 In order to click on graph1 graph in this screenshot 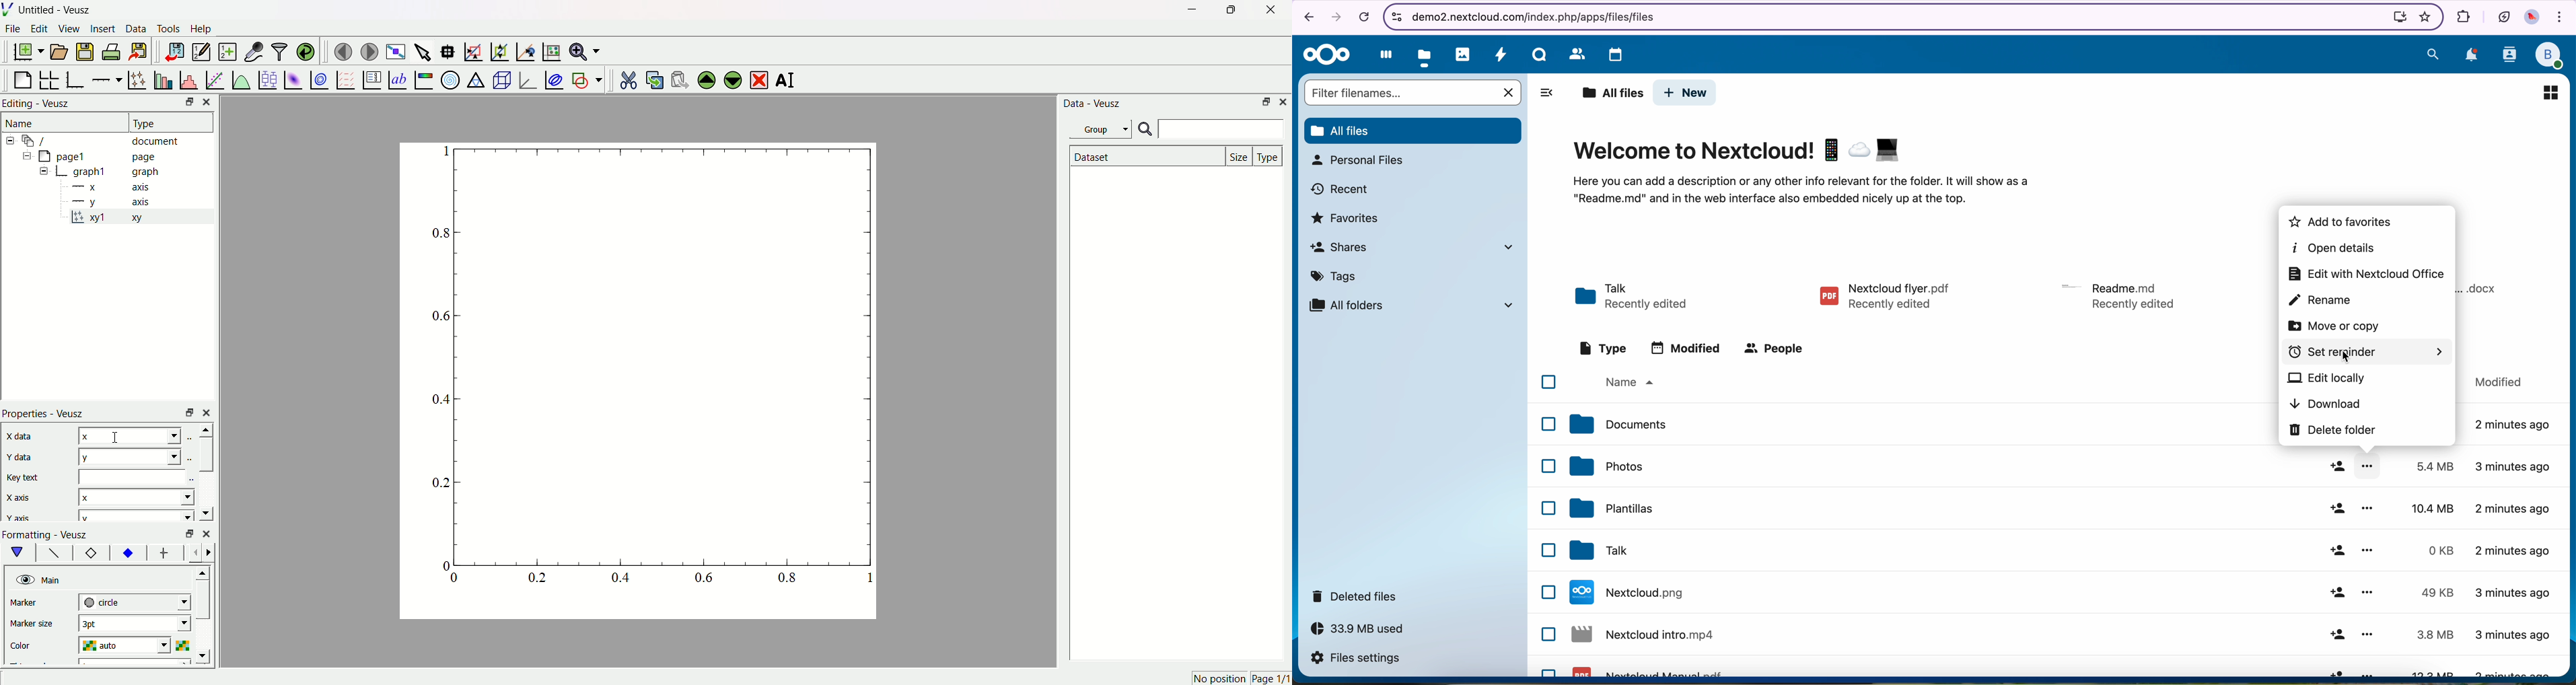, I will do `click(117, 172)`.